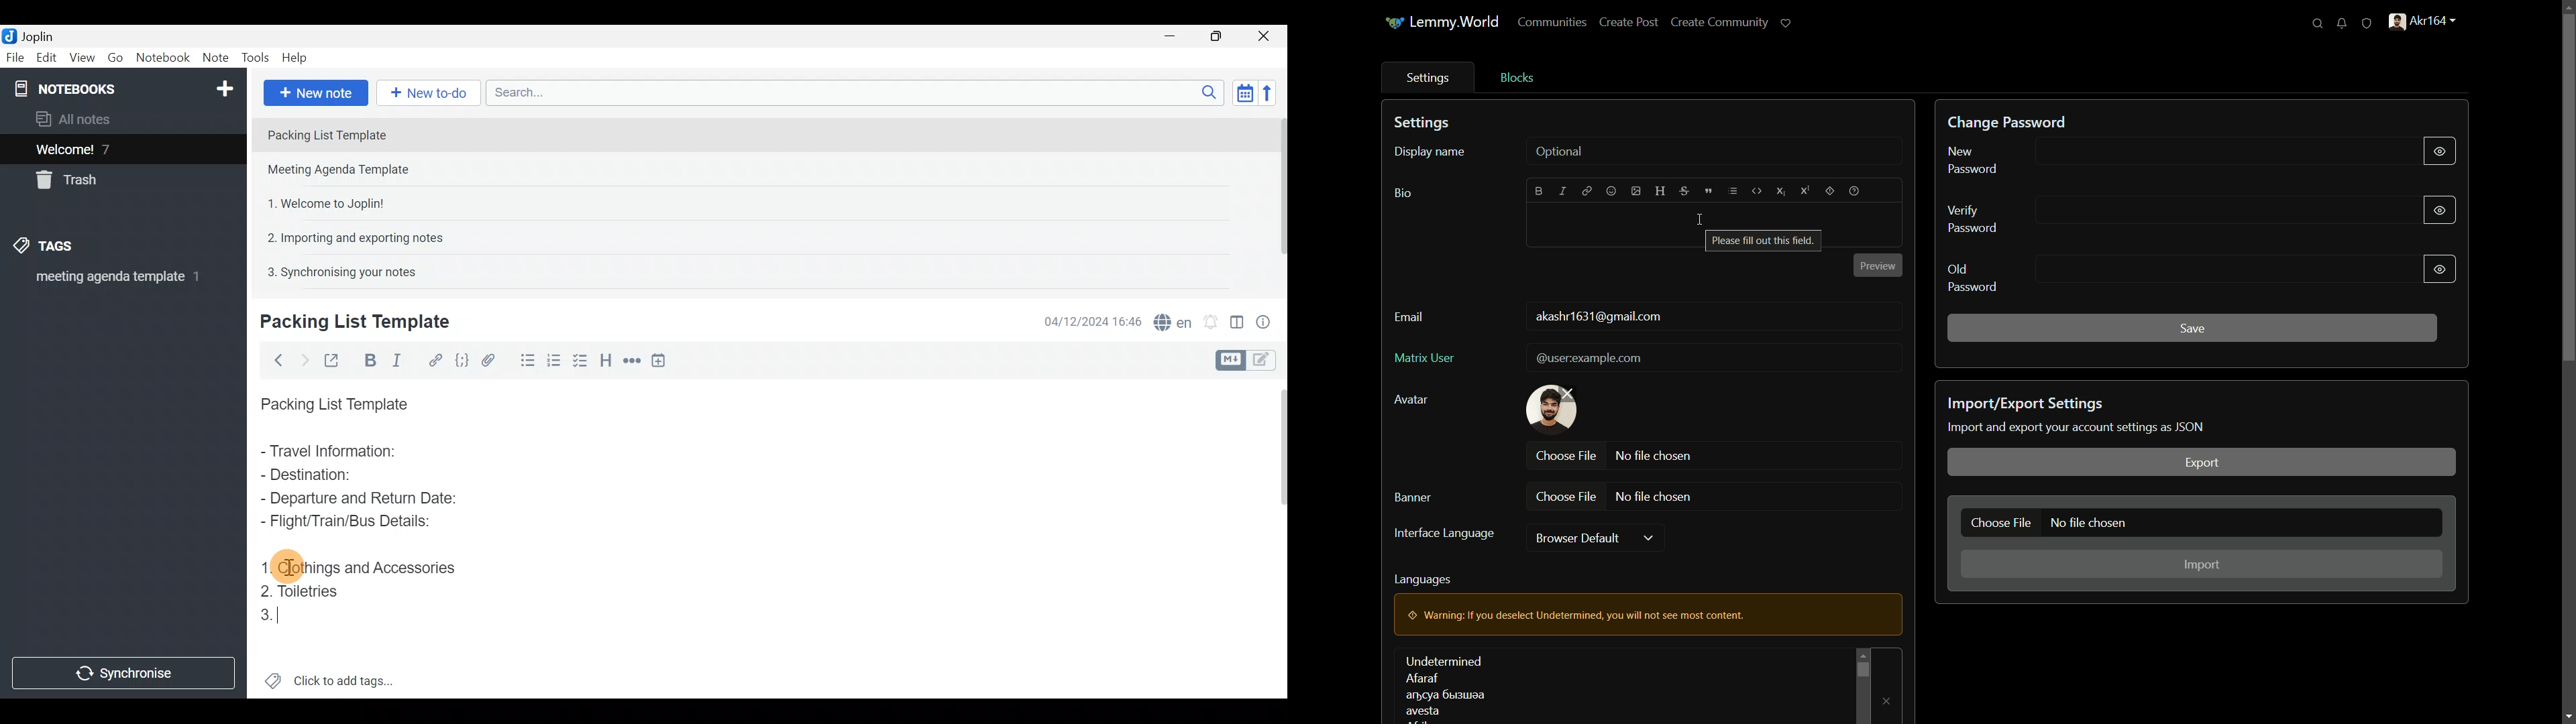 The width and height of the screenshot is (2576, 728). What do you see at coordinates (1275, 196) in the screenshot?
I see `Scroll bar` at bounding box center [1275, 196].